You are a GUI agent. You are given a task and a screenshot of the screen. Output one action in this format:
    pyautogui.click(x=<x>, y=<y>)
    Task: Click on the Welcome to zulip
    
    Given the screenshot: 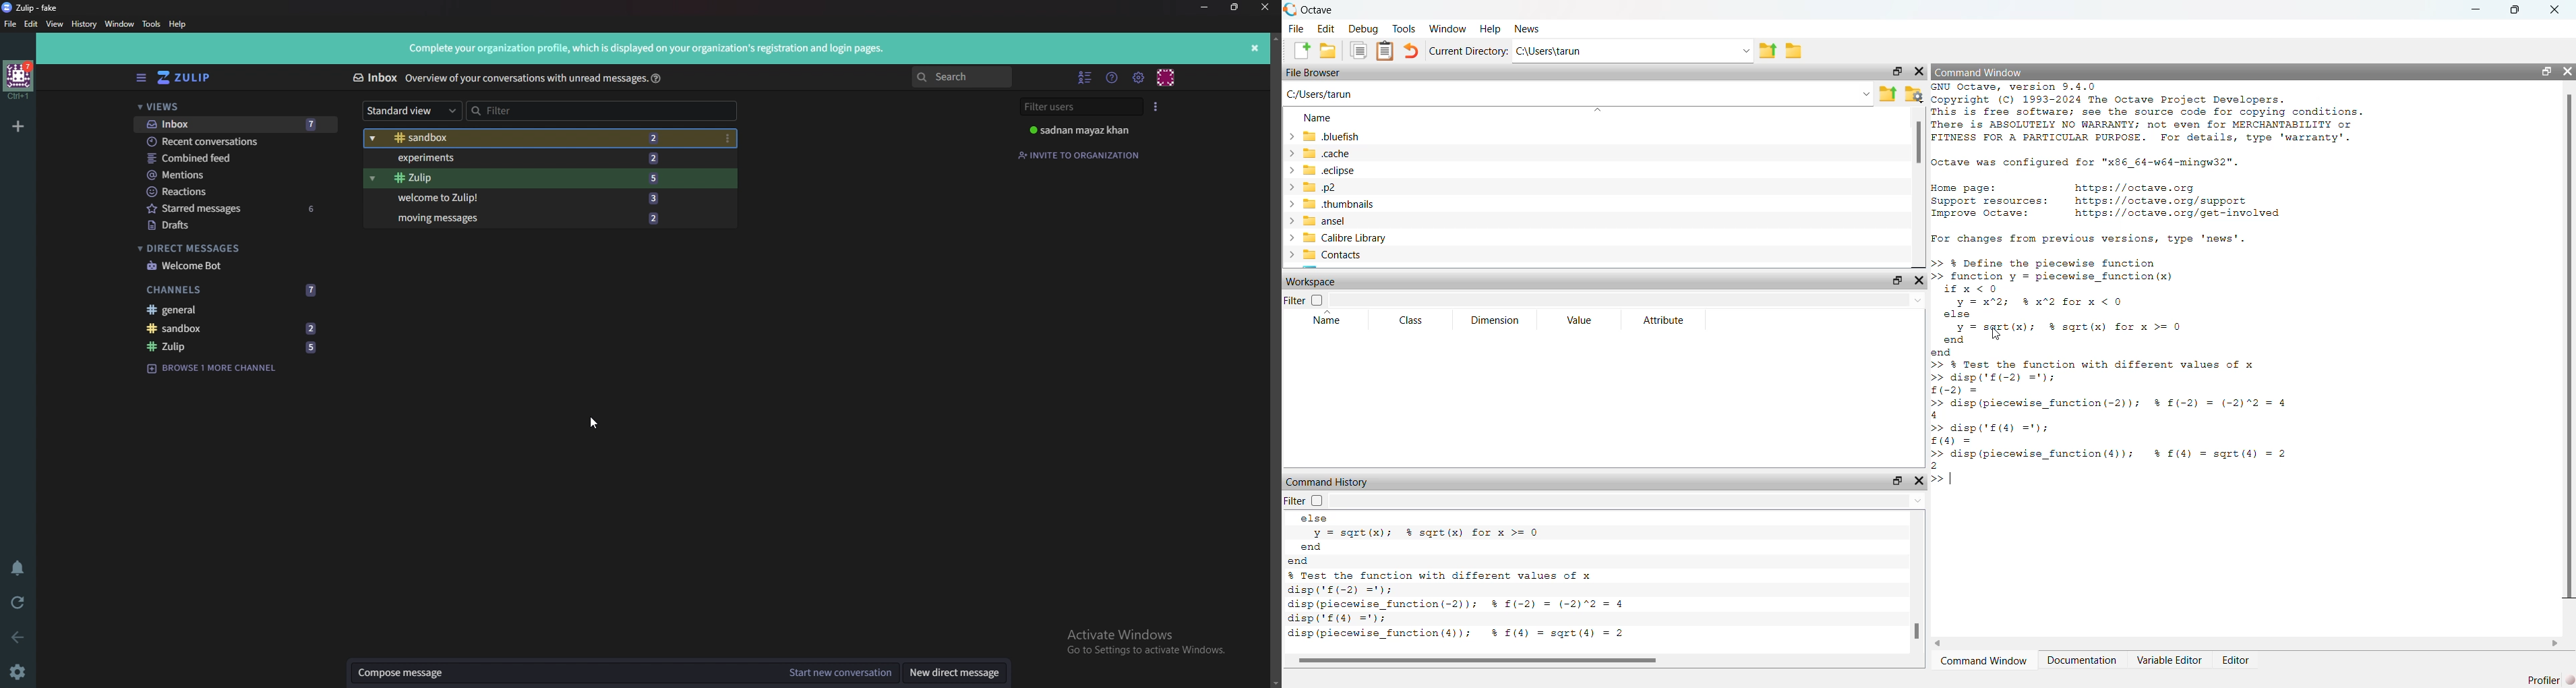 What is the action you would take?
    pyautogui.click(x=527, y=197)
    